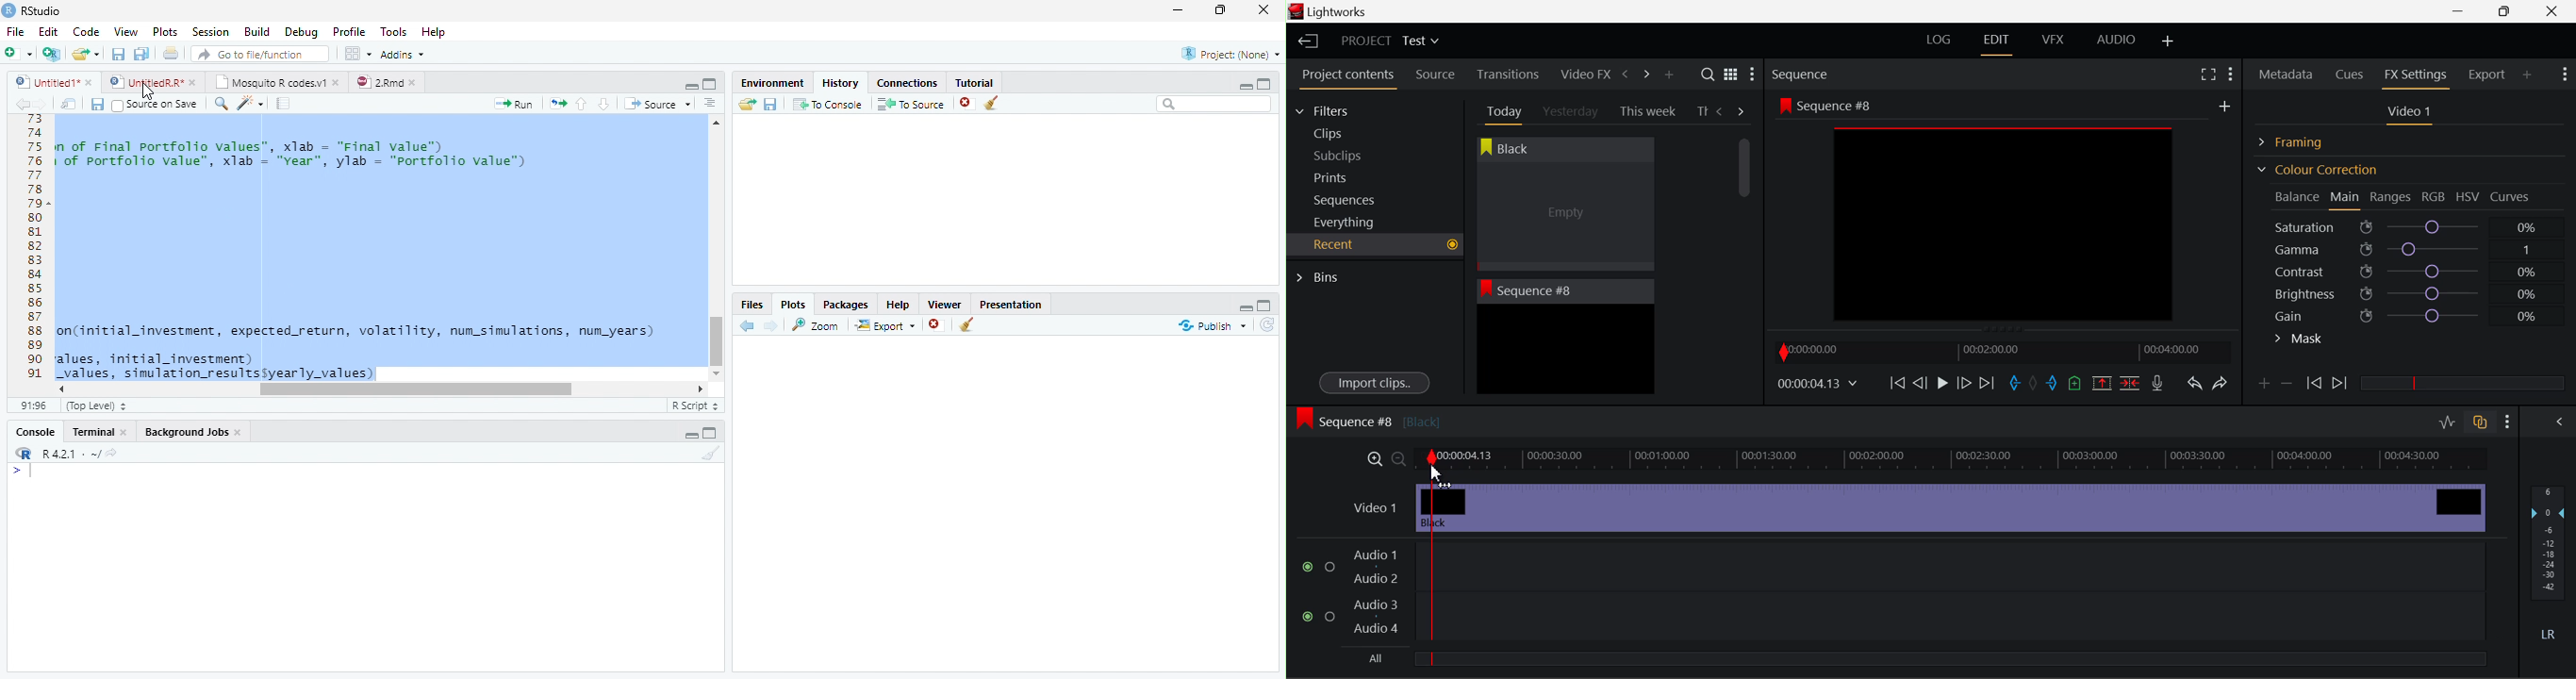 The width and height of the screenshot is (2576, 700). What do you see at coordinates (41, 104) in the screenshot?
I see `next source location` at bounding box center [41, 104].